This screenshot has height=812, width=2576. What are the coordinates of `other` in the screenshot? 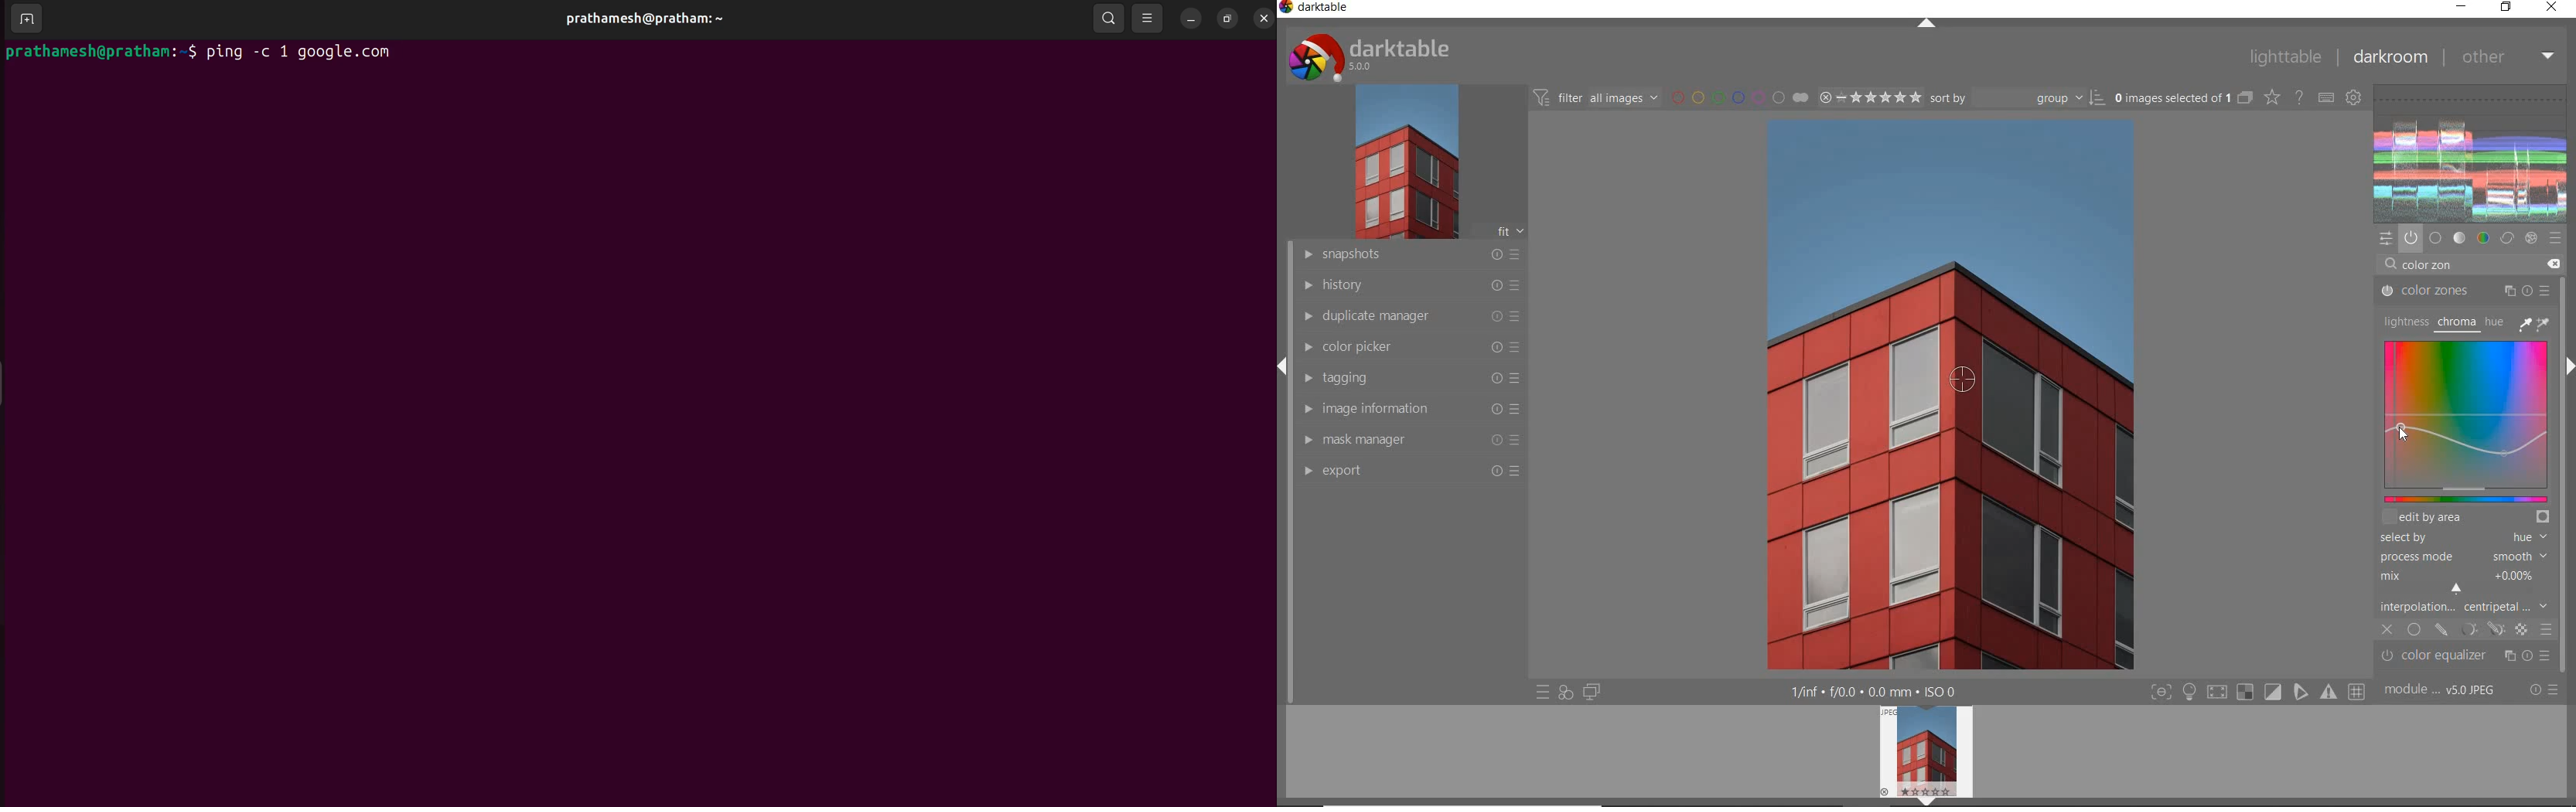 It's located at (2508, 56).